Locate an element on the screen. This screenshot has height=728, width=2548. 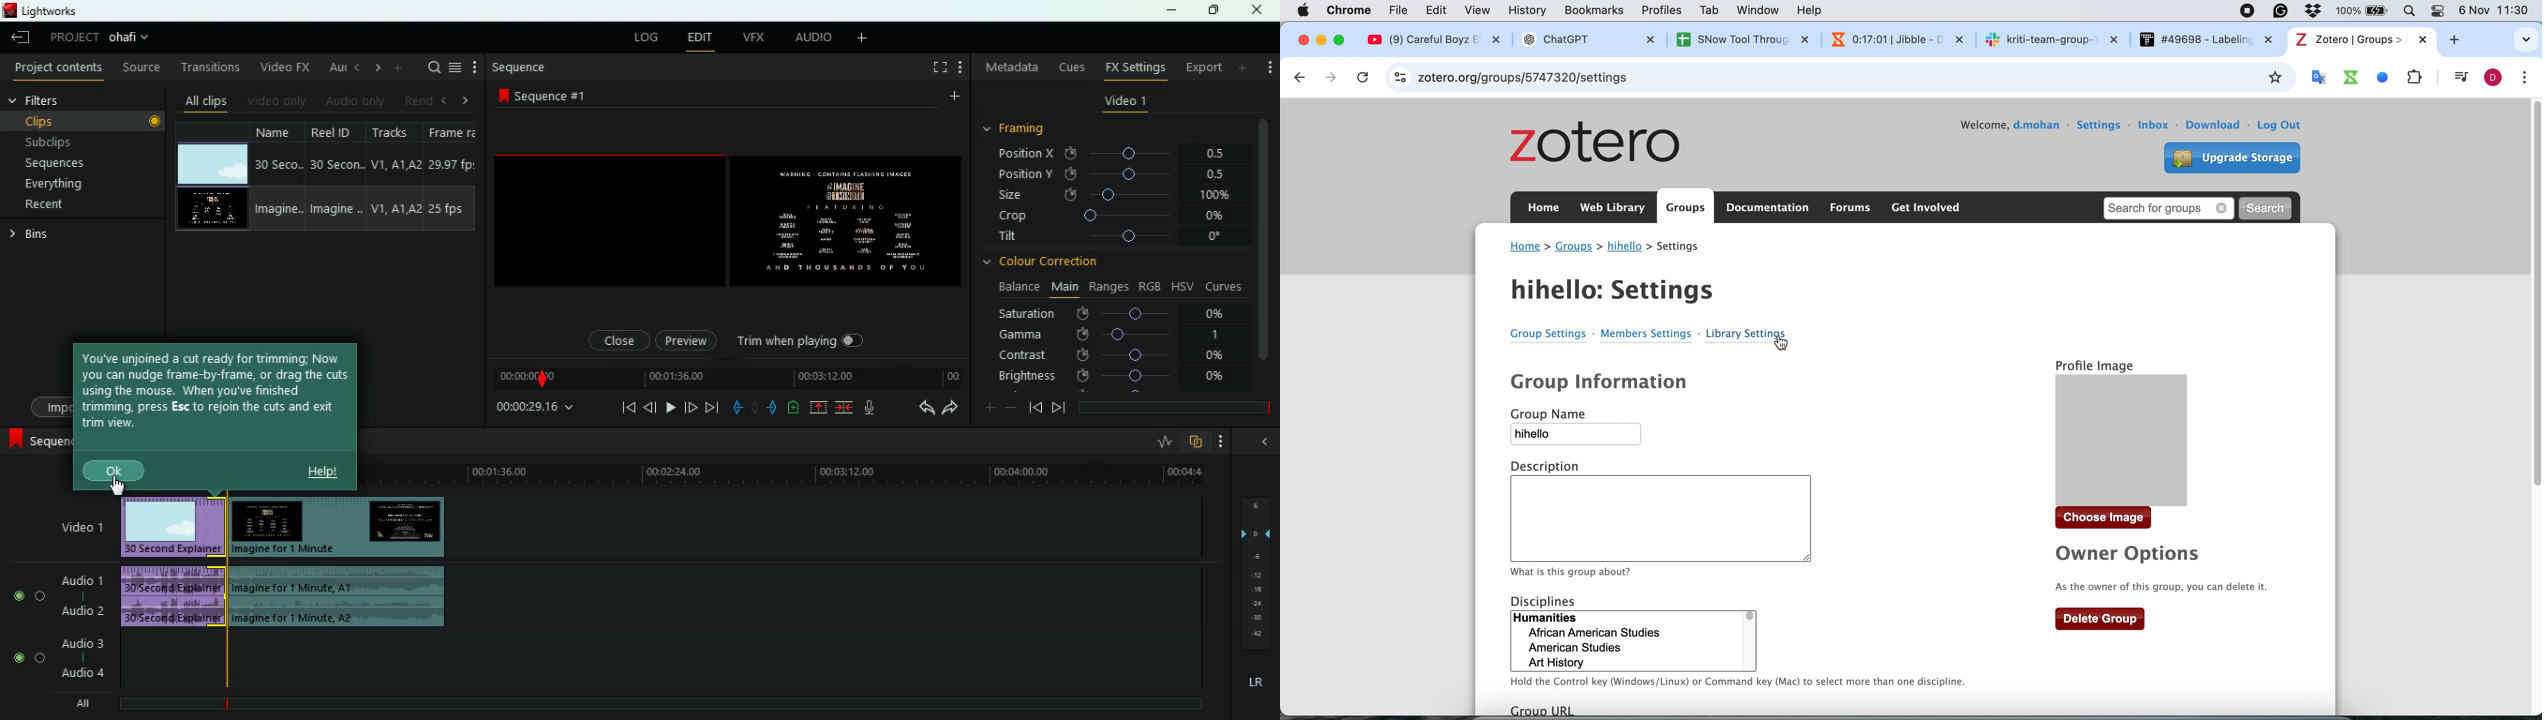
crop is located at coordinates (1114, 217).